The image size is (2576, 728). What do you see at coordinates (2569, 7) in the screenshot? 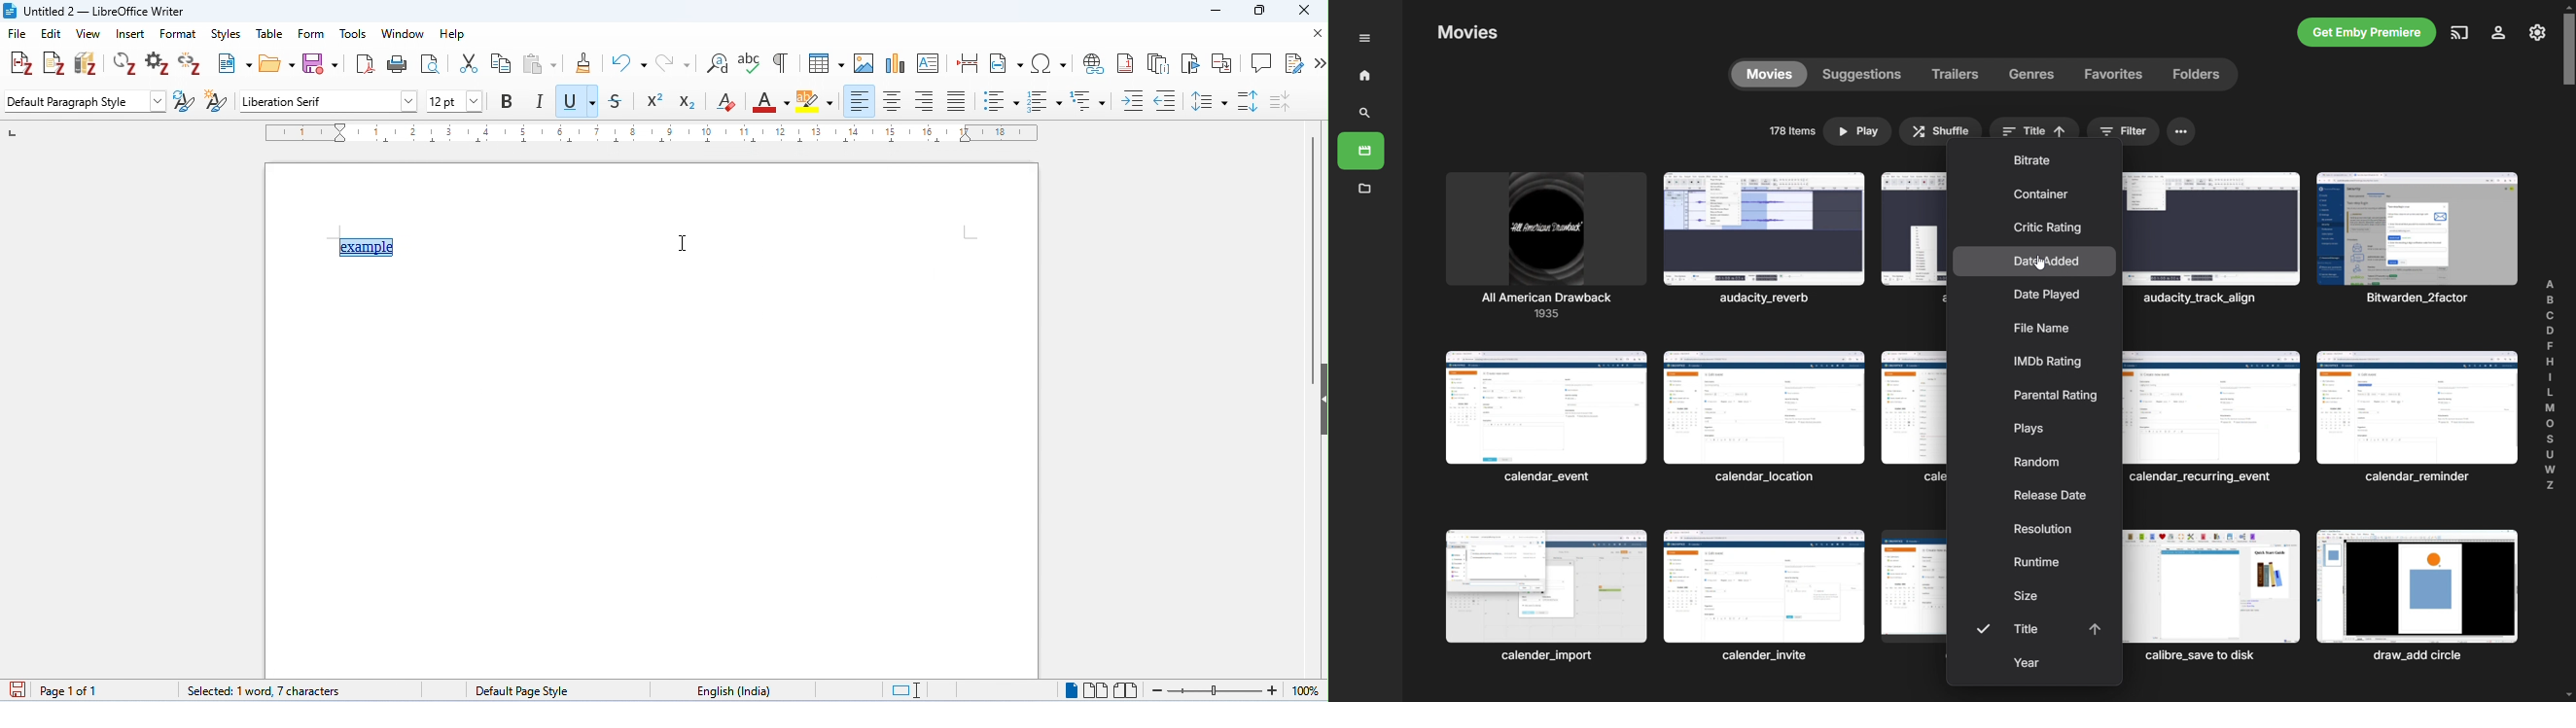
I see `scroll up` at bounding box center [2569, 7].